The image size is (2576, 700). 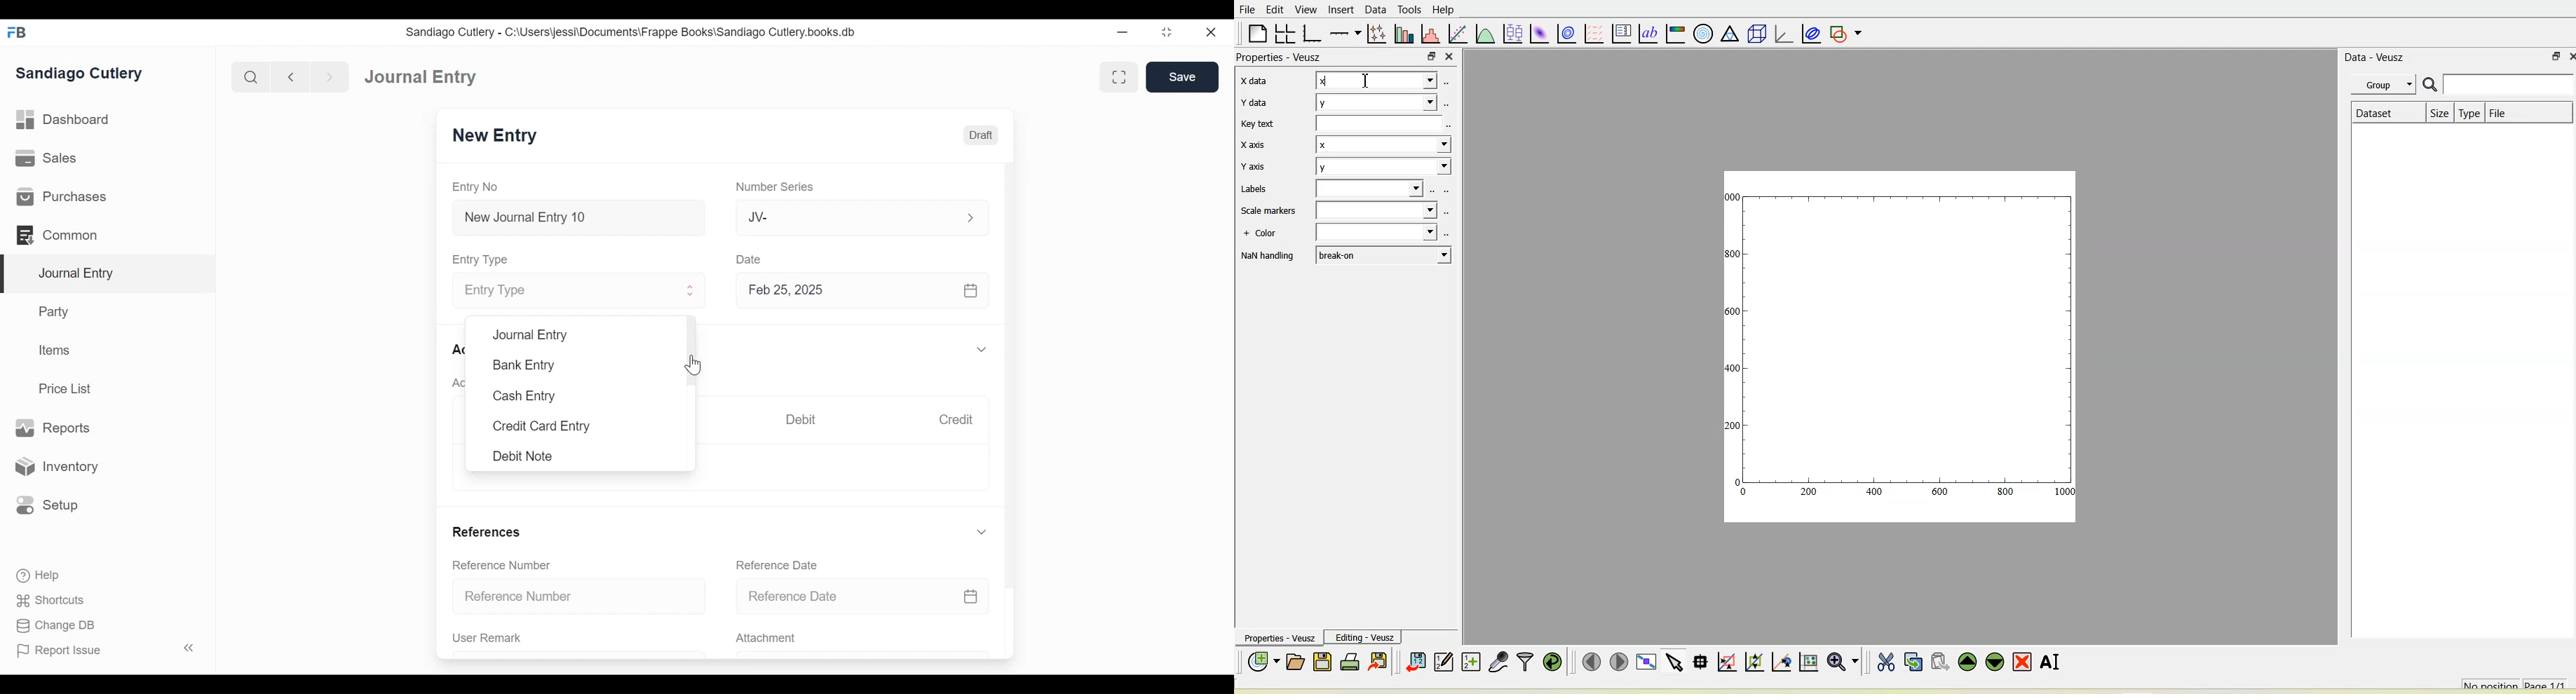 What do you see at coordinates (105, 650) in the screenshot?
I see `Report Issue` at bounding box center [105, 650].